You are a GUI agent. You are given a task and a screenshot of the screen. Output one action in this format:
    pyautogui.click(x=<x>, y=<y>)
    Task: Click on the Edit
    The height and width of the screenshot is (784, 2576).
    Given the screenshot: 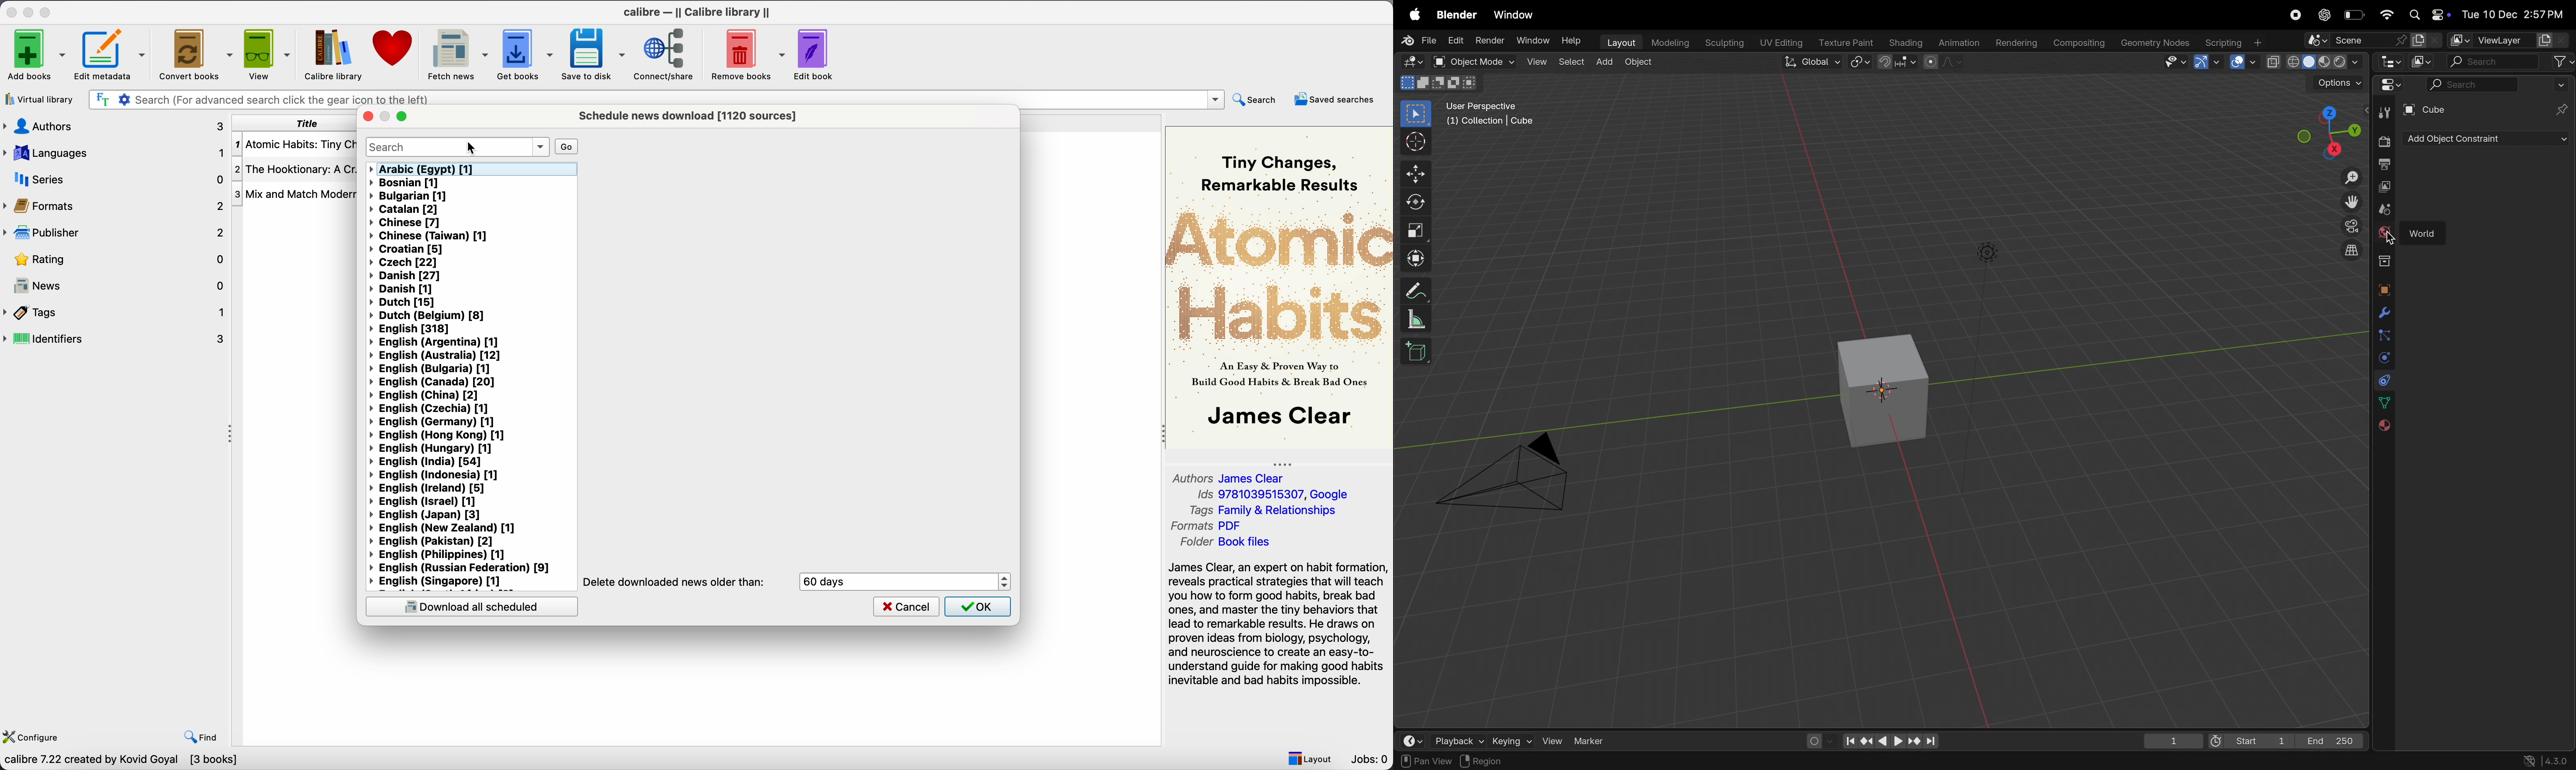 What is the action you would take?
    pyautogui.click(x=1455, y=41)
    